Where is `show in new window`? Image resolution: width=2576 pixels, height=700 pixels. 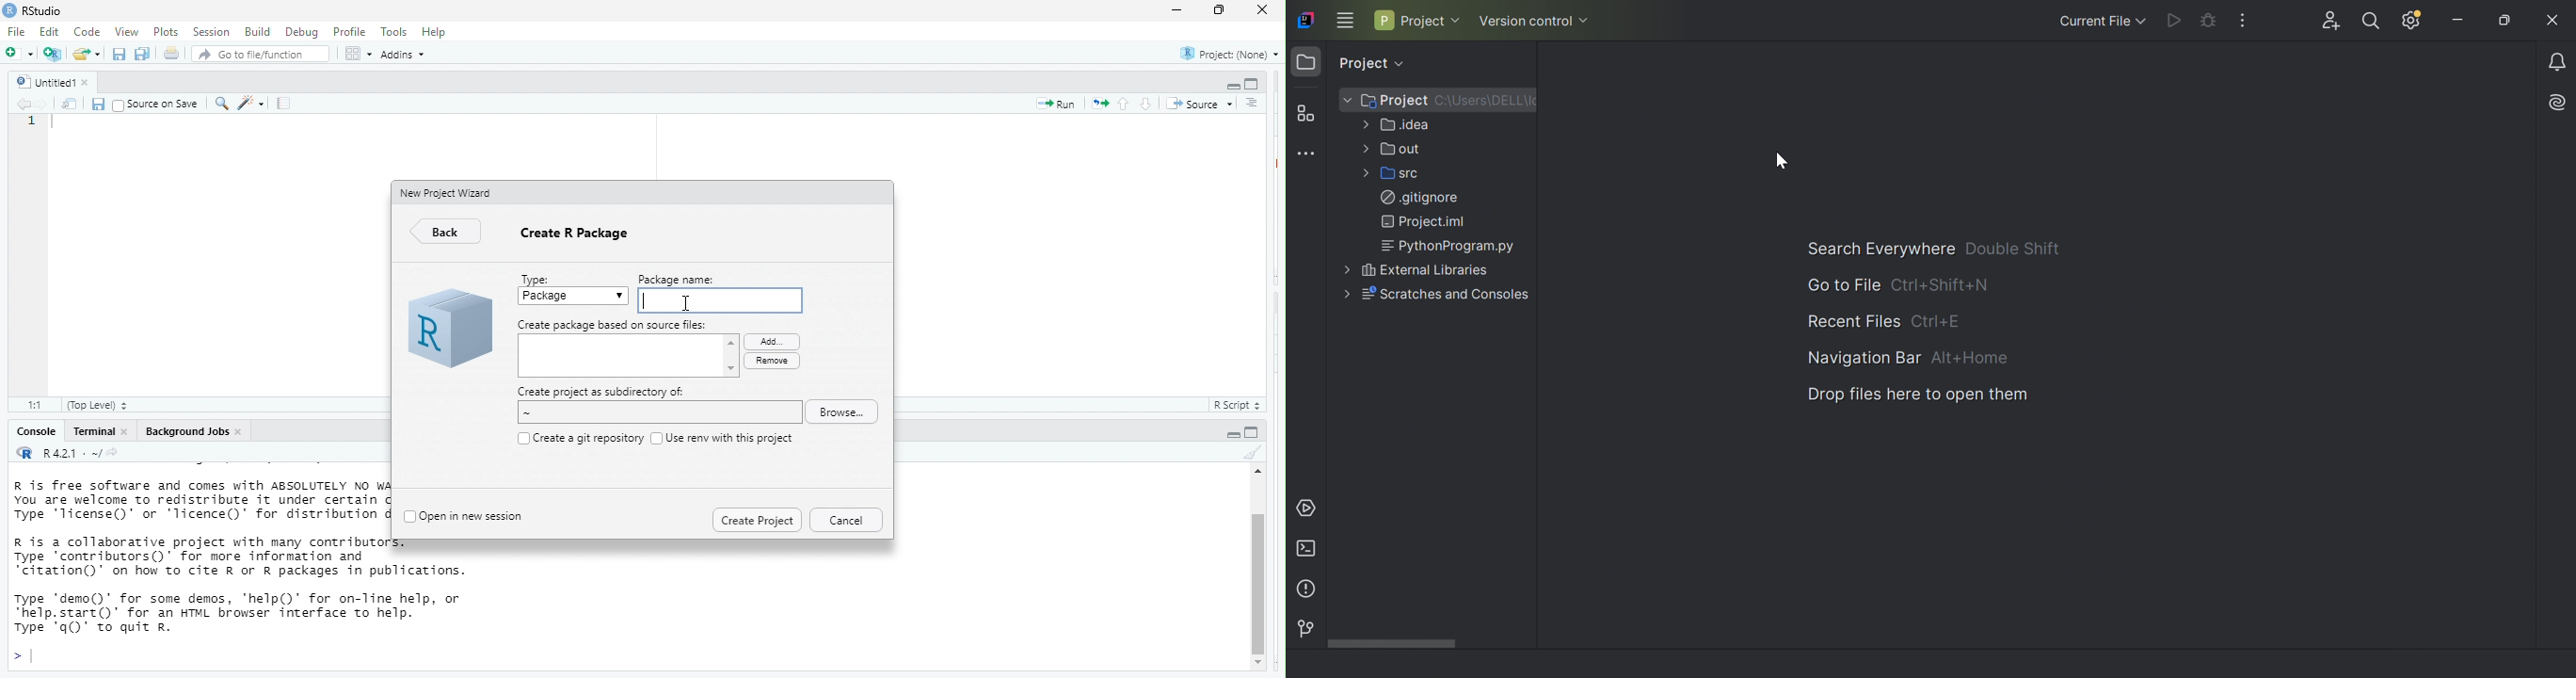
show in new window is located at coordinates (68, 105).